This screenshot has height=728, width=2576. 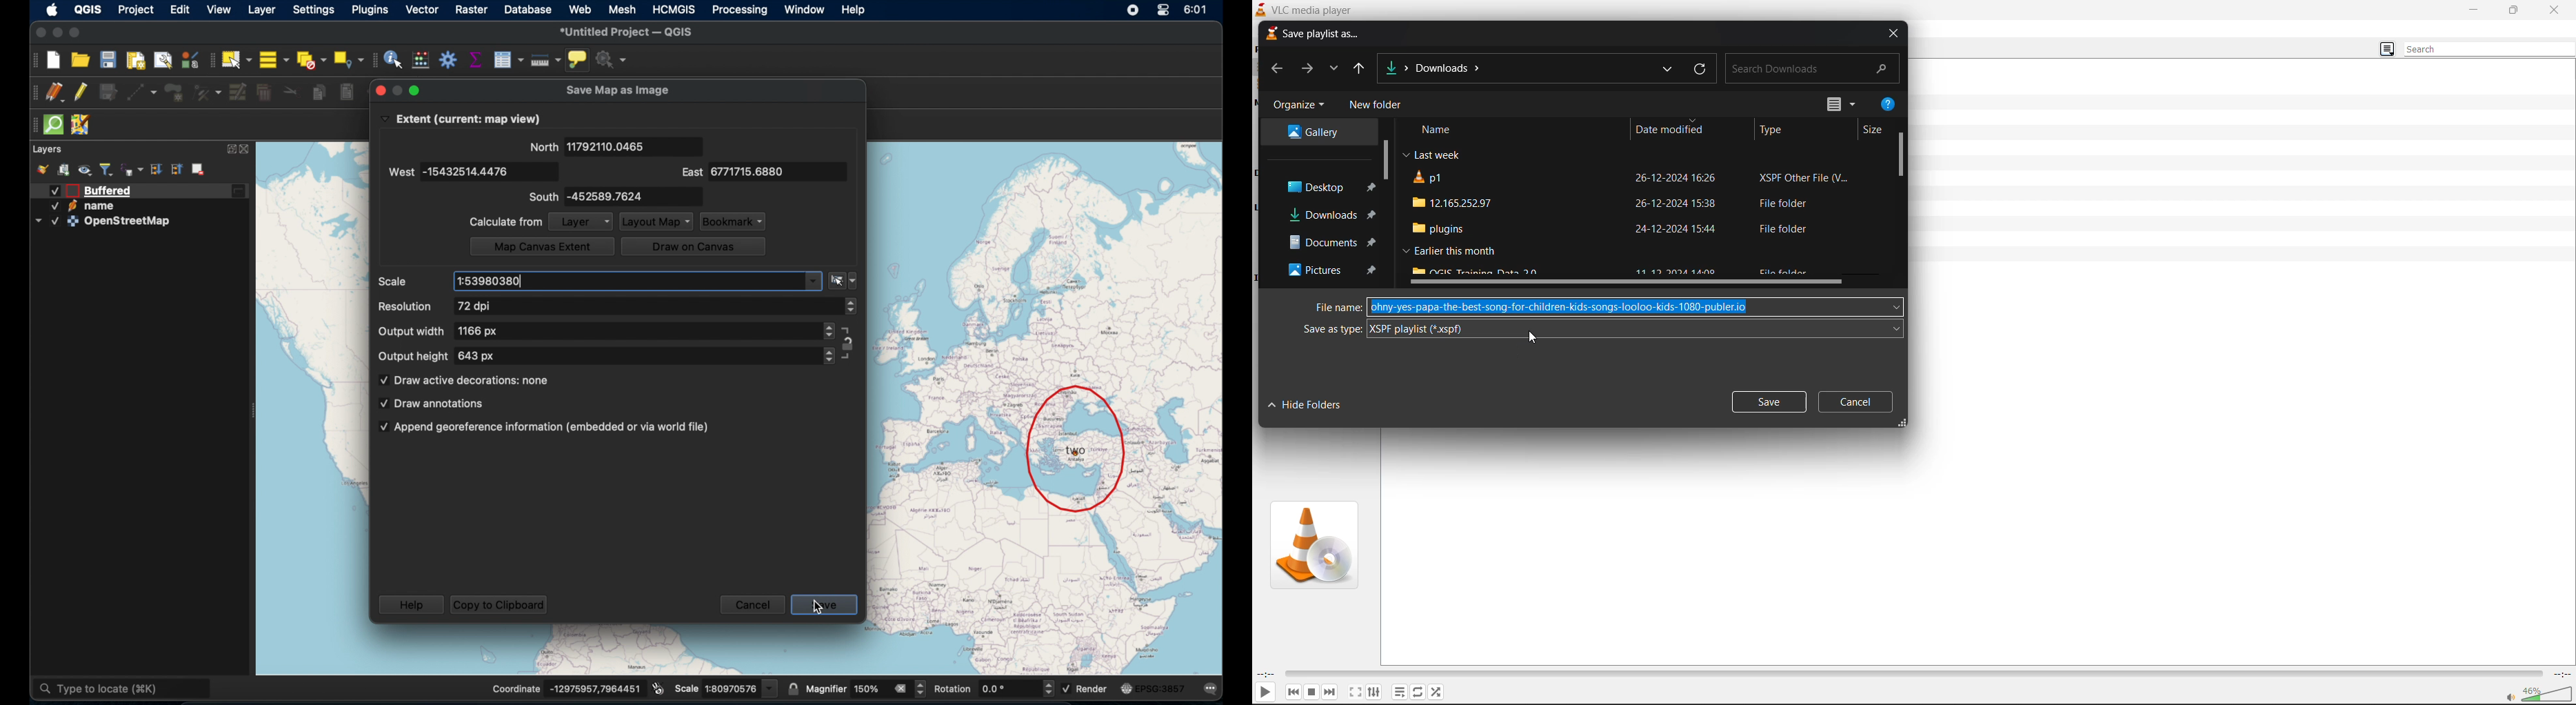 What do you see at coordinates (106, 92) in the screenshot?
I see `save edits` at bounding box center [106, 92].